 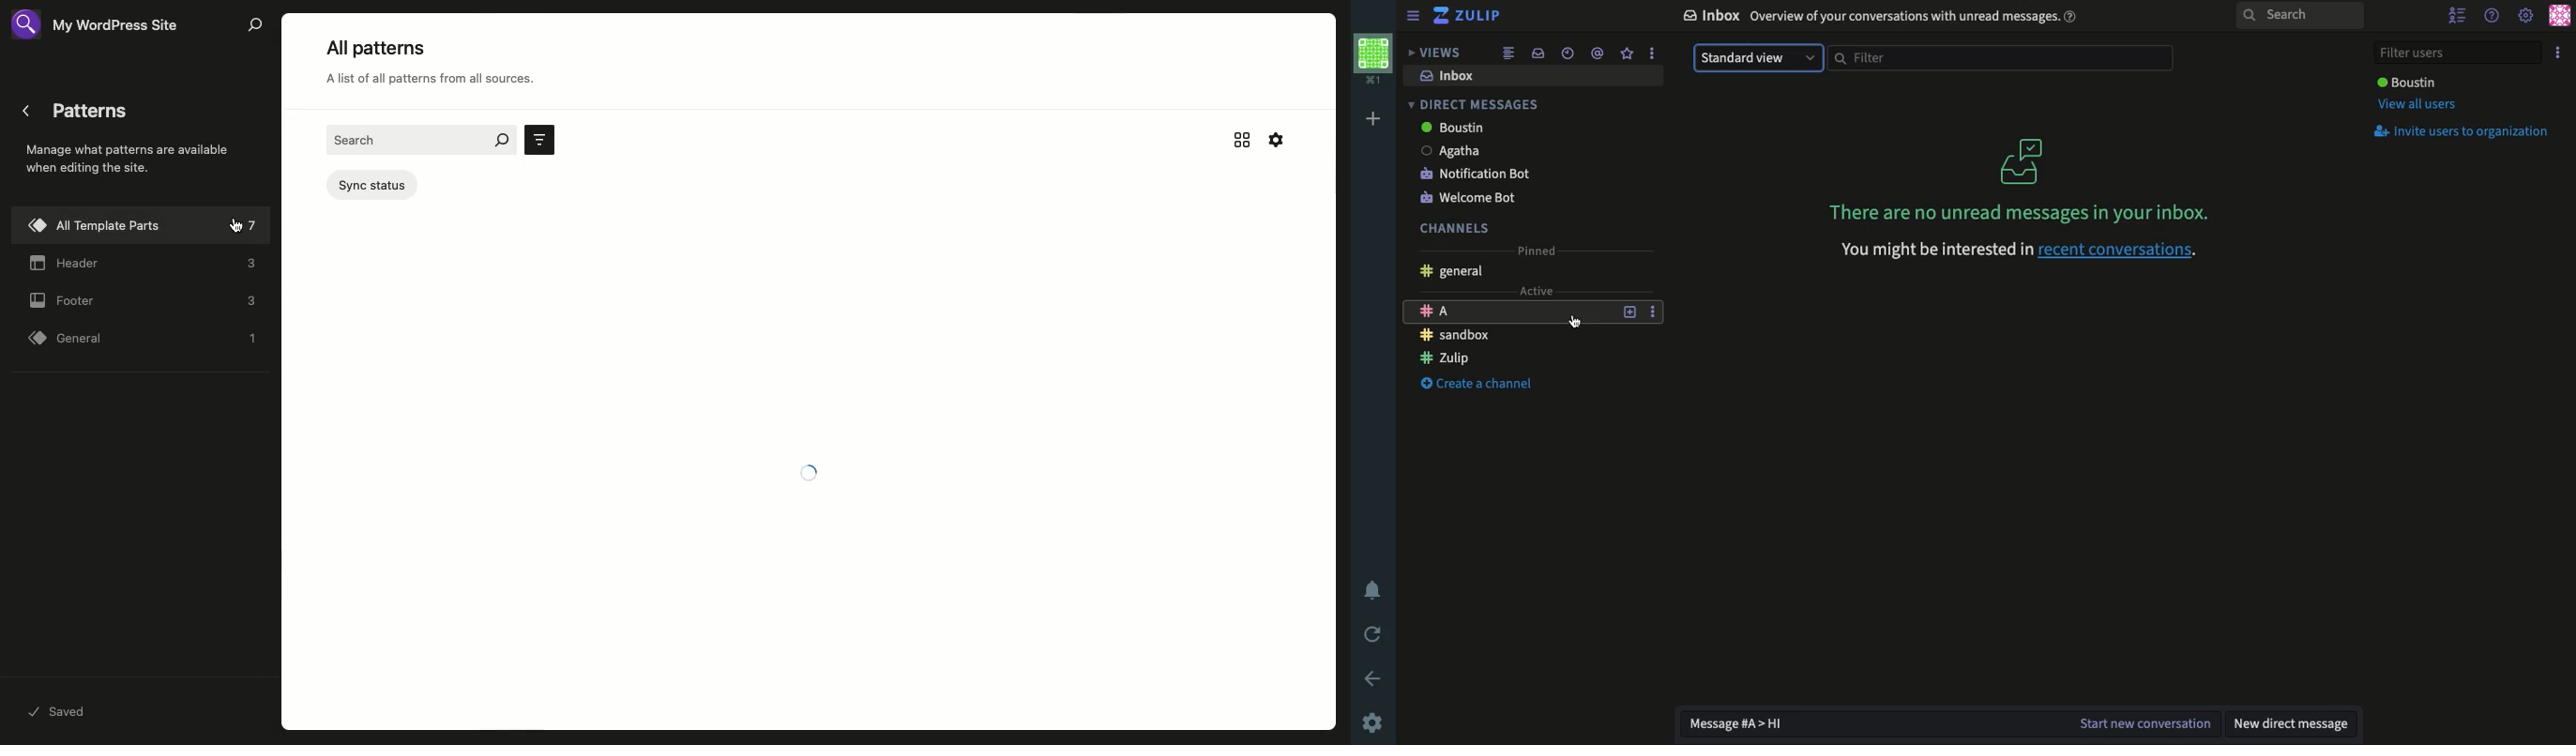 I want to click on Add a topic, so click(x=1632, y=313).